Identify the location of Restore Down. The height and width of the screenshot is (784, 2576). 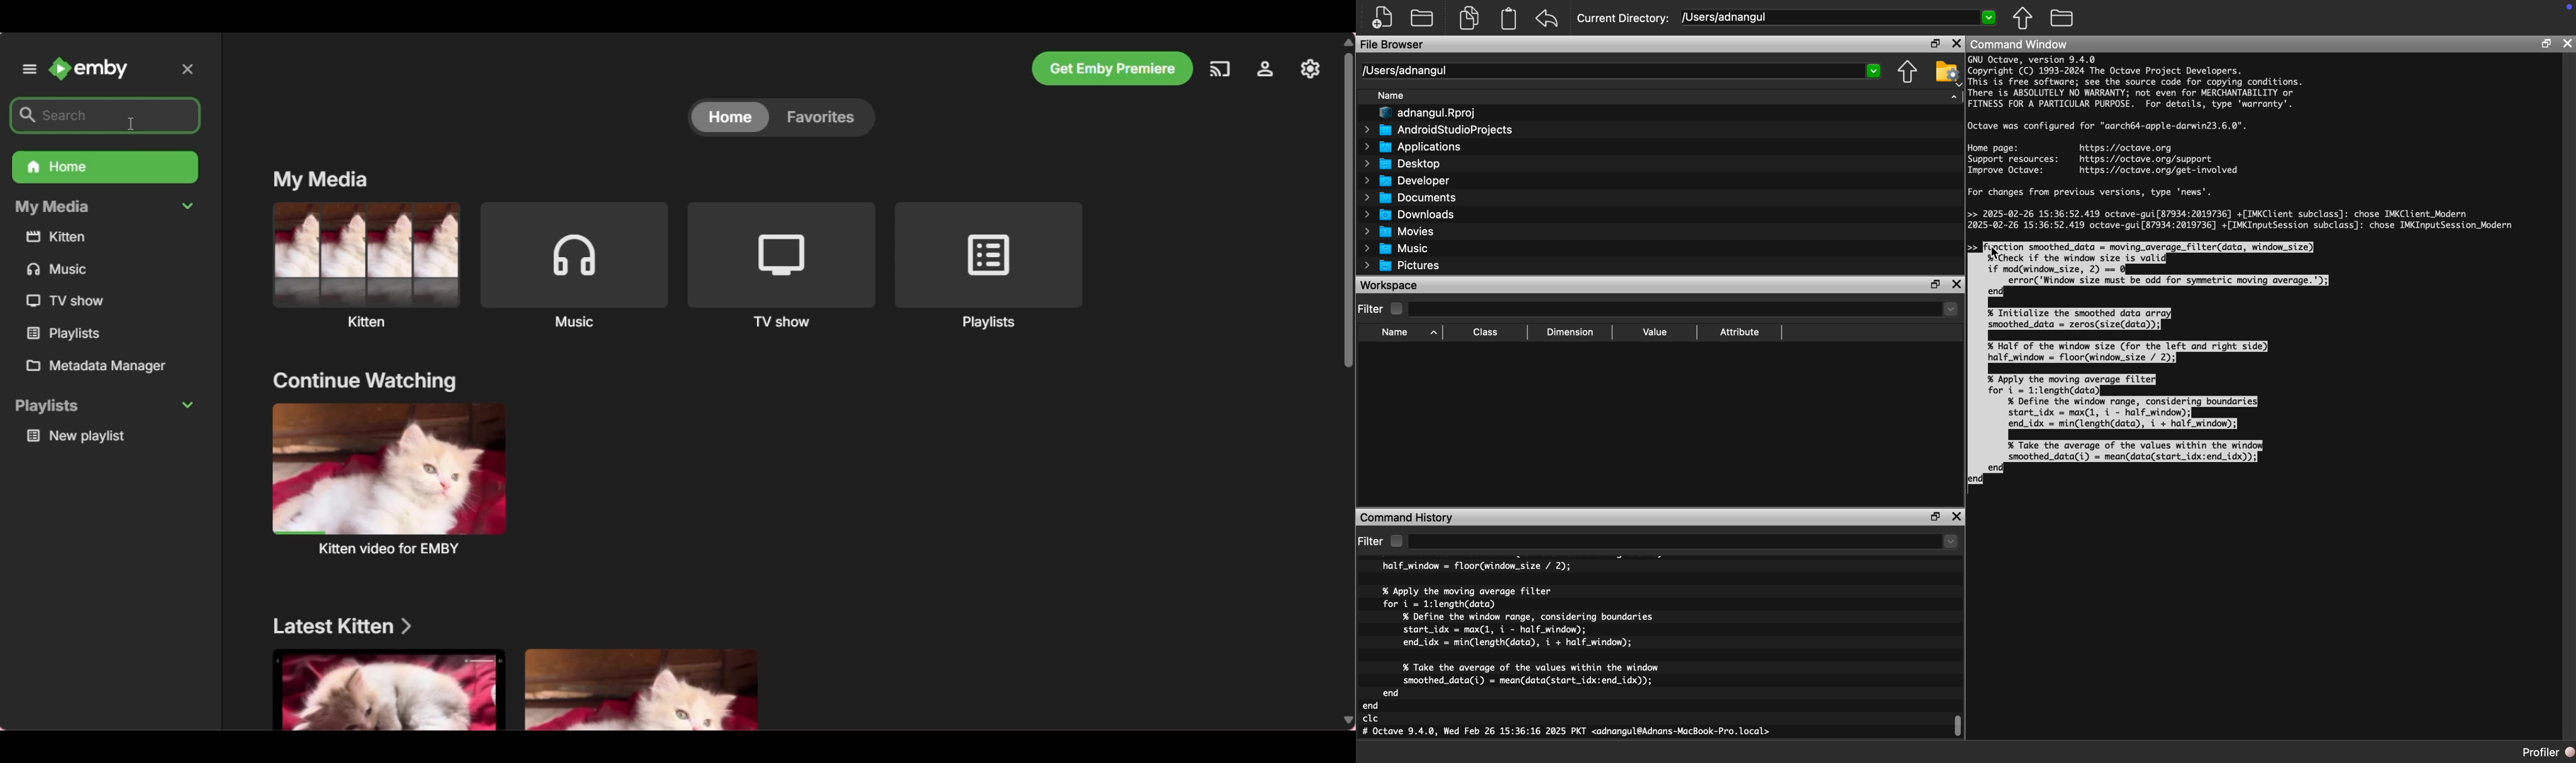
(1937, 517).